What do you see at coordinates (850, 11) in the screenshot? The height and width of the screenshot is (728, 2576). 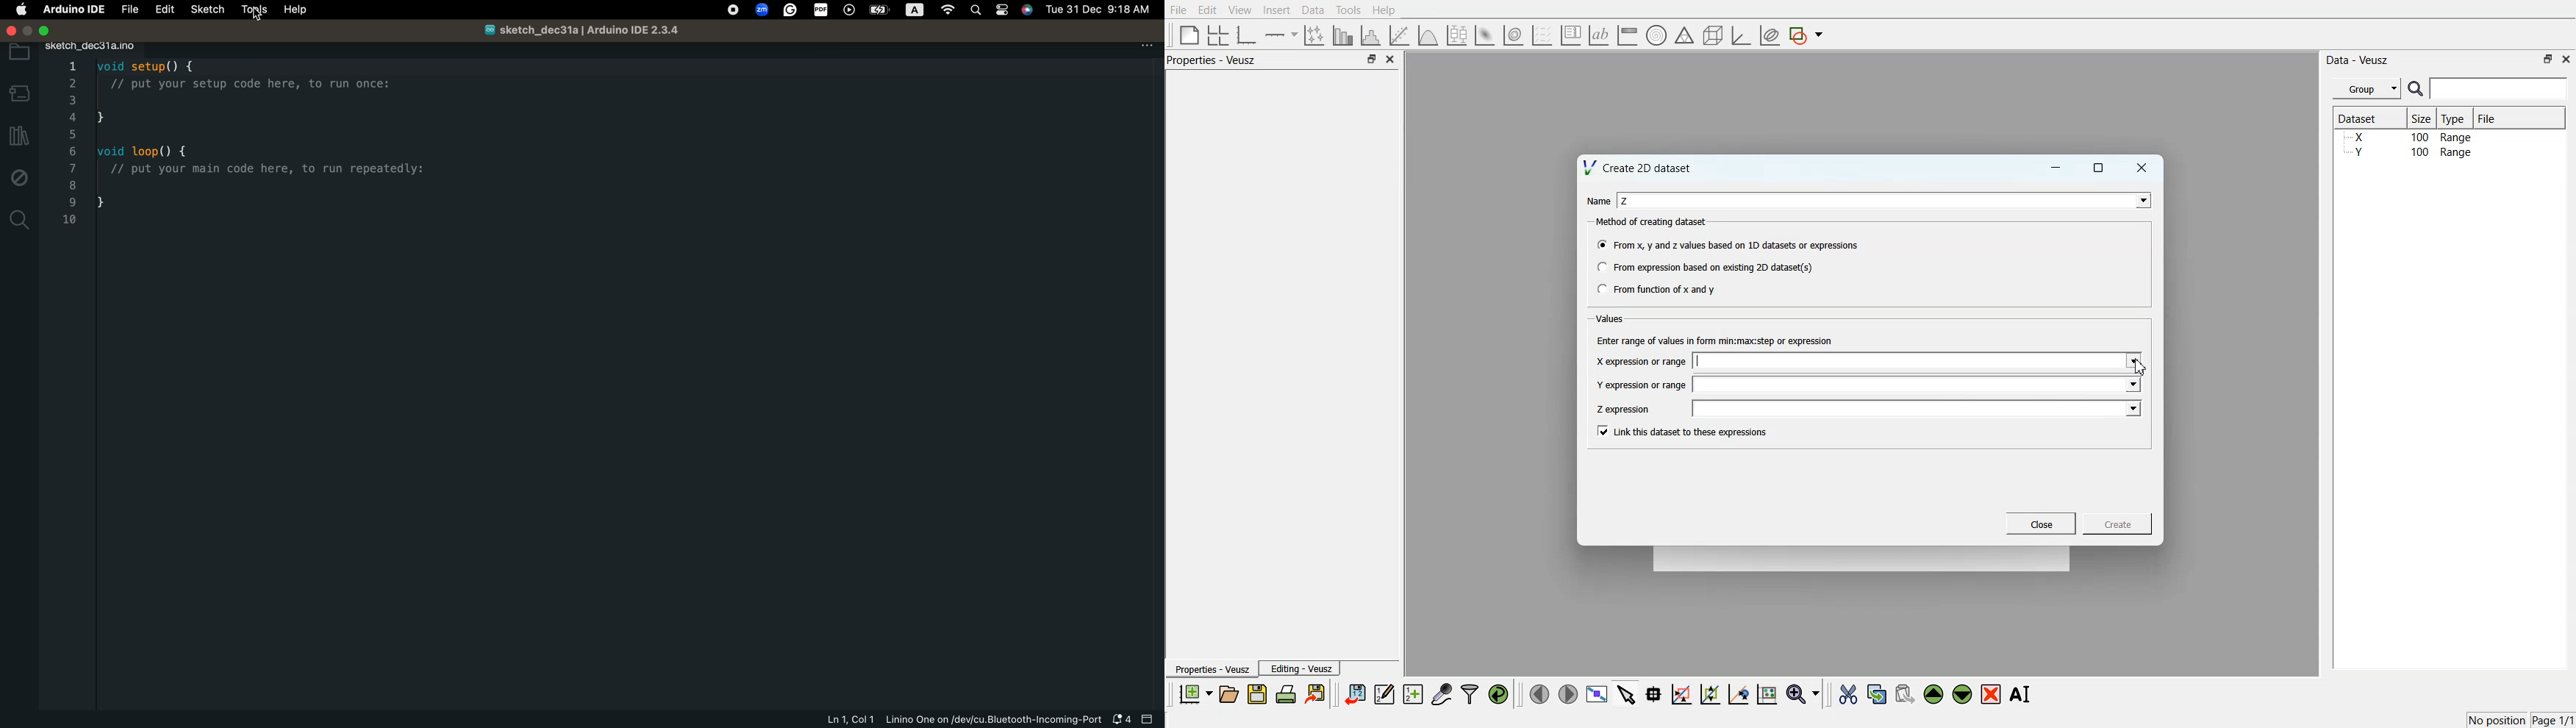 I see `play` at bounding box center [850, 11].